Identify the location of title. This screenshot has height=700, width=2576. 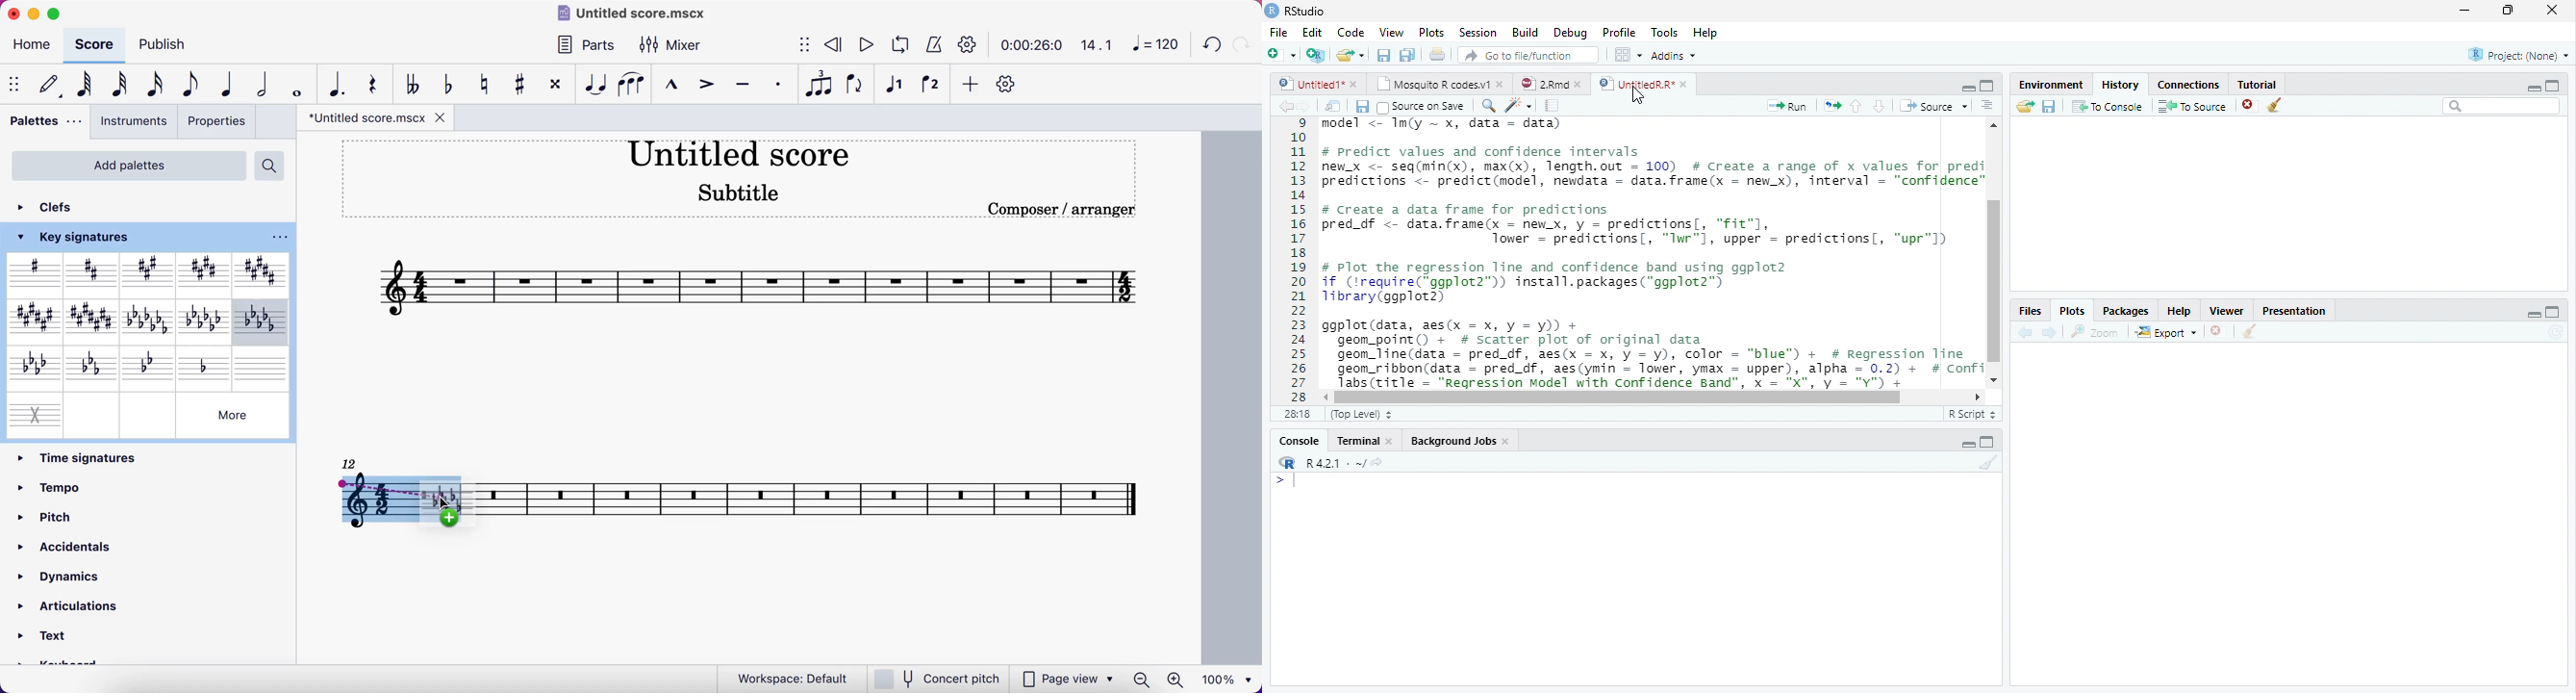
(643, 14).